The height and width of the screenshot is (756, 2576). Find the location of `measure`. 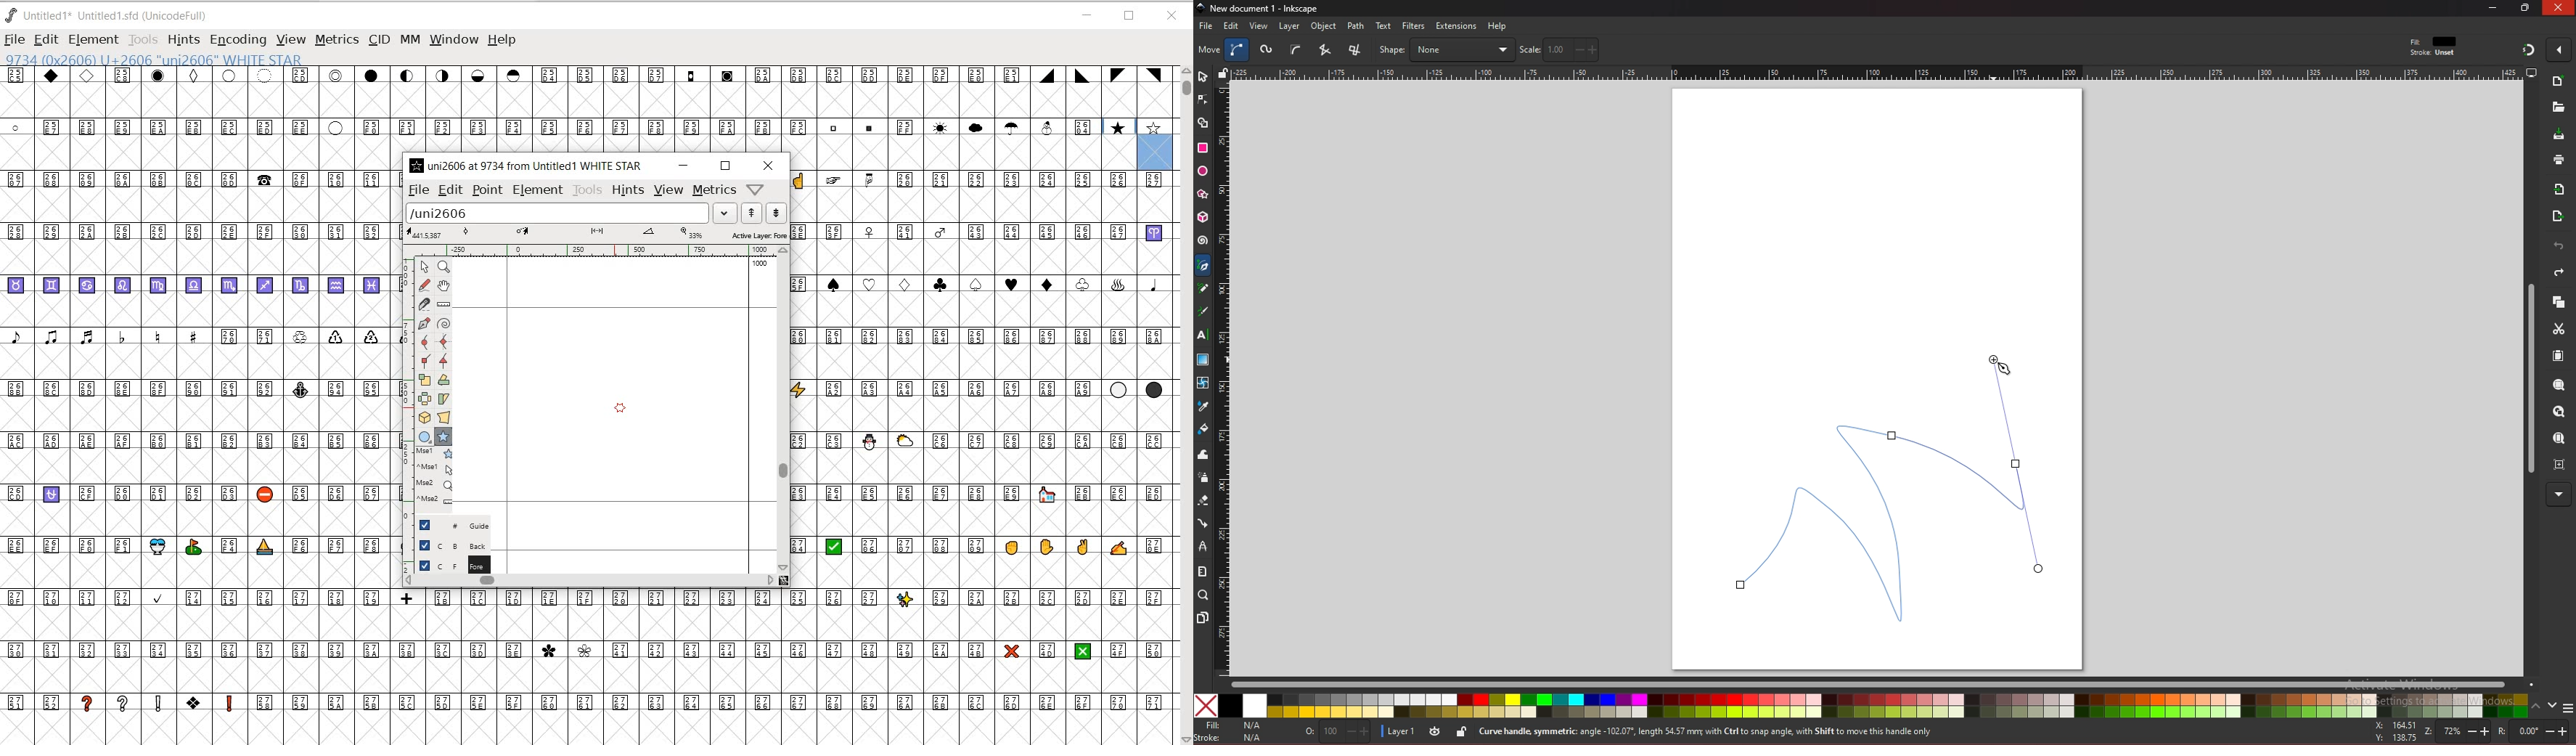

measure is located at coordinates (1202, 571).